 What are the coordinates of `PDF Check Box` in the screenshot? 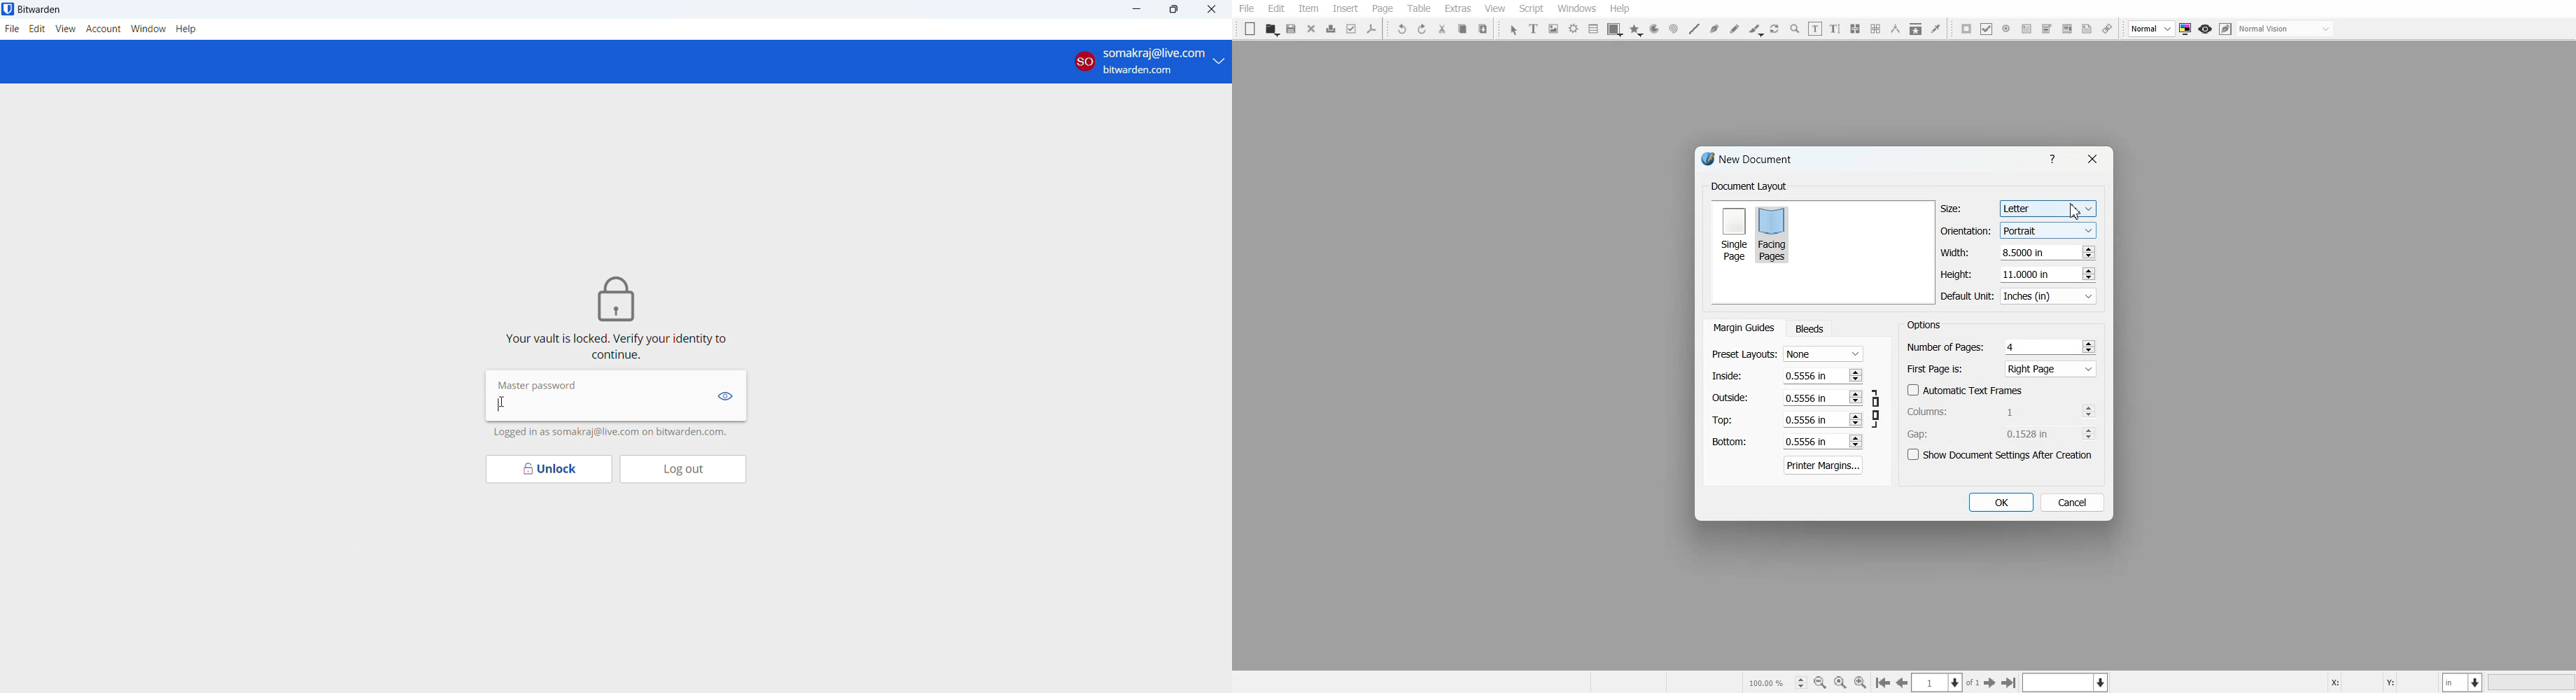 It's located at (1987, 29).